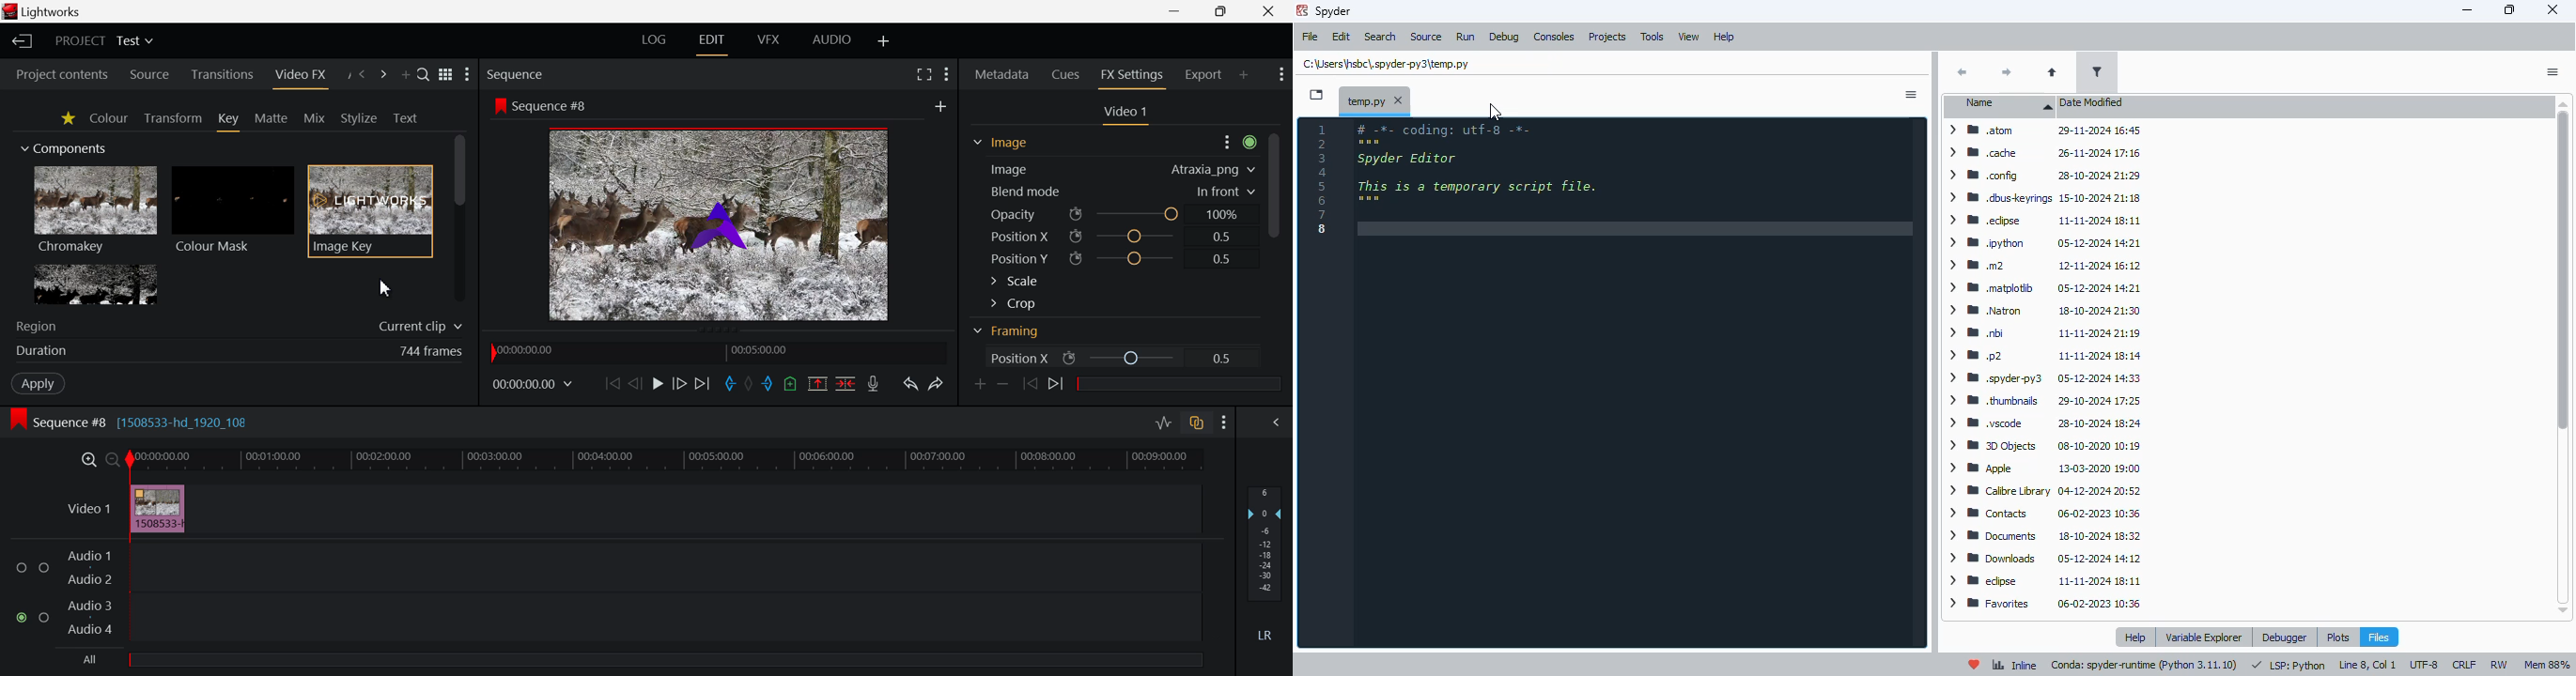 This screenshot has height=700, width=2576. I want to click on name, so click(2003, 106).